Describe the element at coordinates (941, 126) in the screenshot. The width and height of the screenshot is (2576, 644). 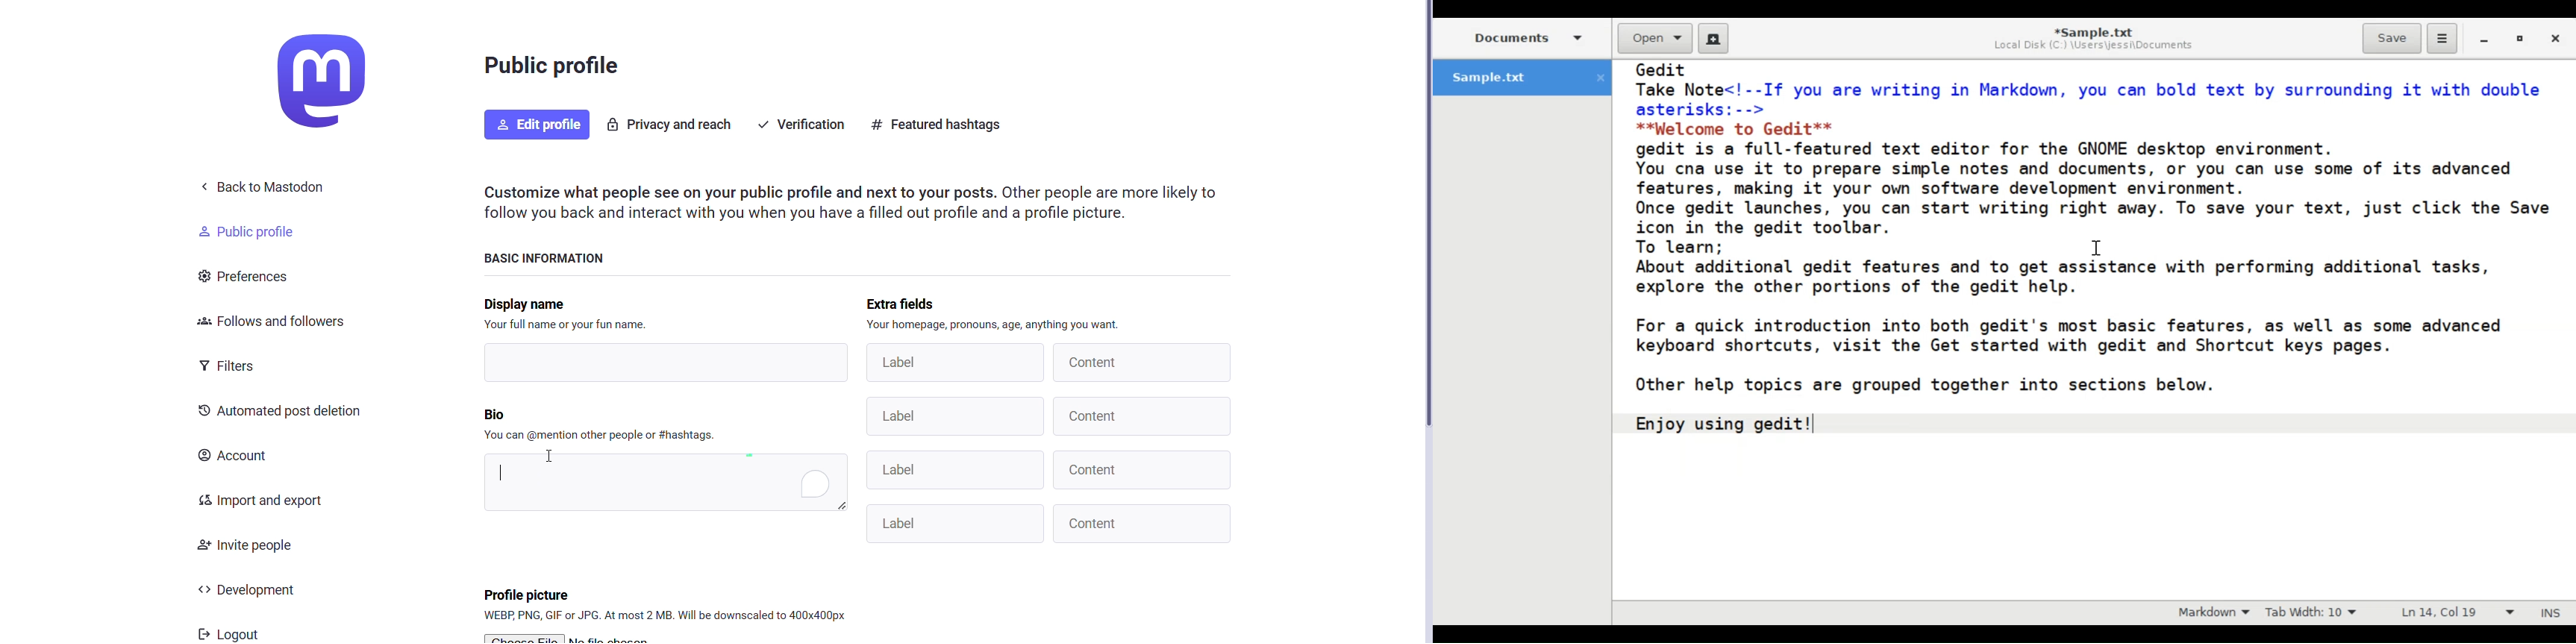
I see `Featured hashtags` at that location.